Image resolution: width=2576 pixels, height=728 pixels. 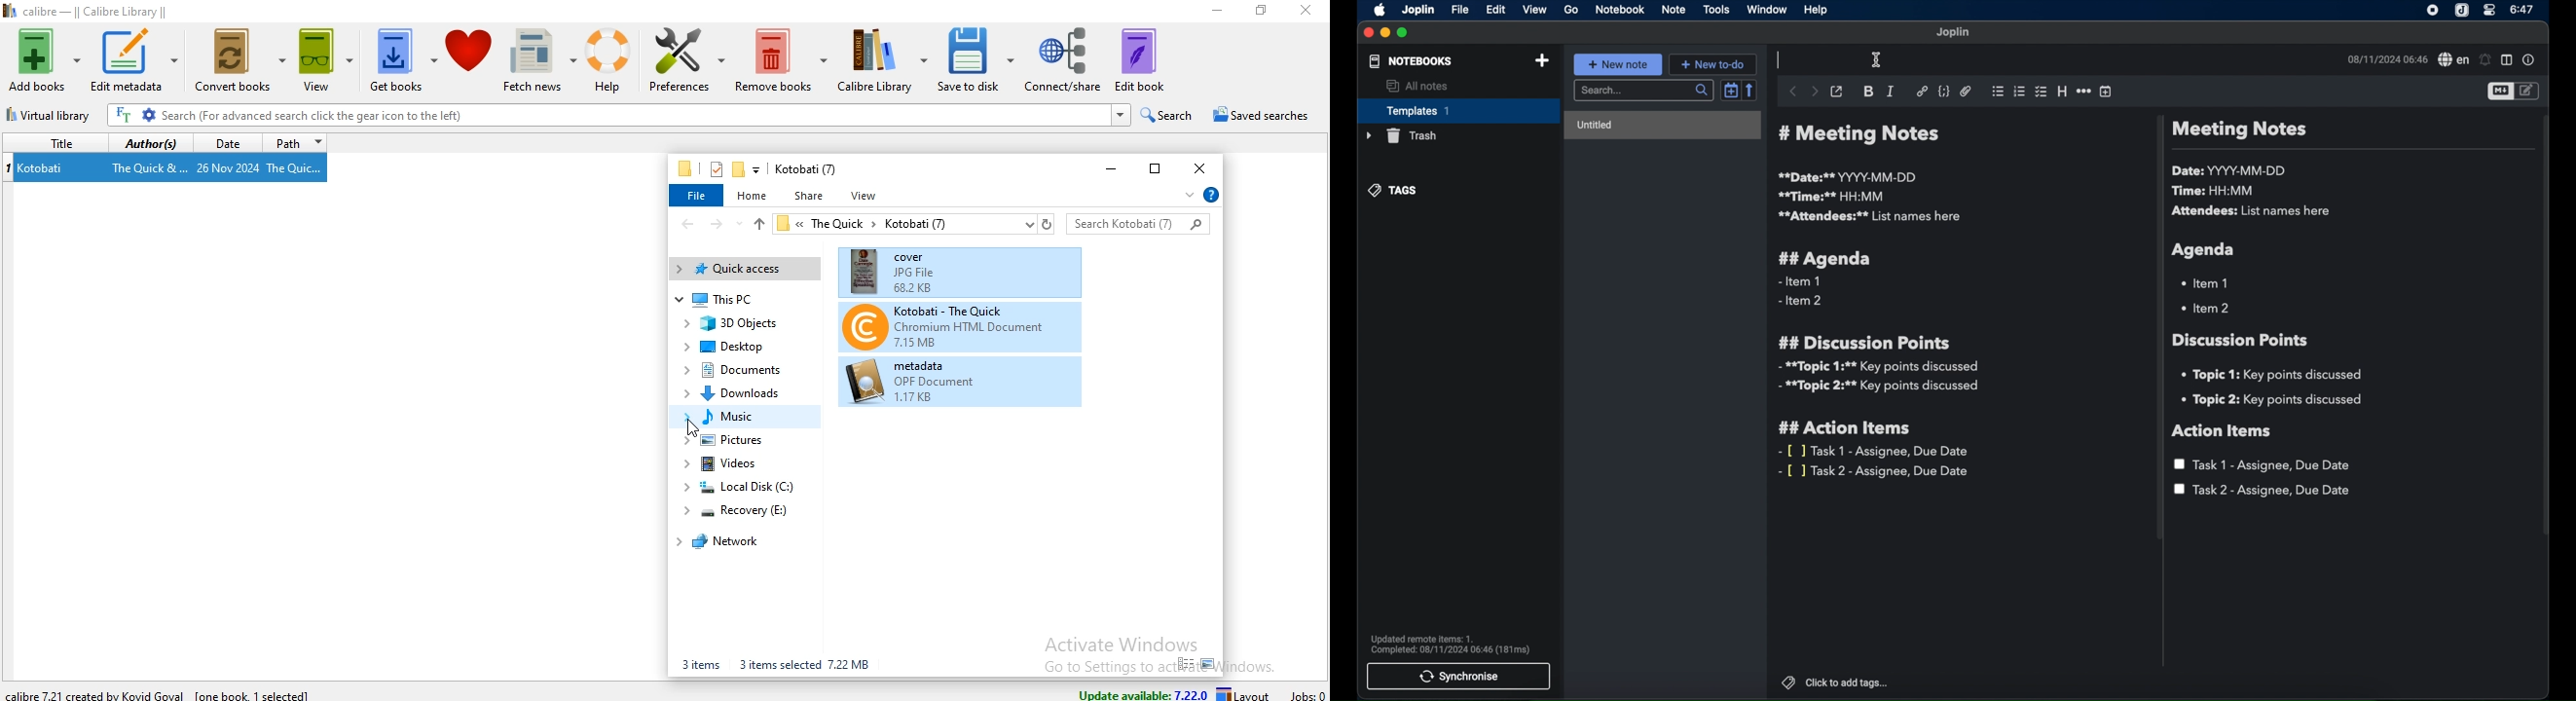 I want to click on help, so click(x=1814, y=8).